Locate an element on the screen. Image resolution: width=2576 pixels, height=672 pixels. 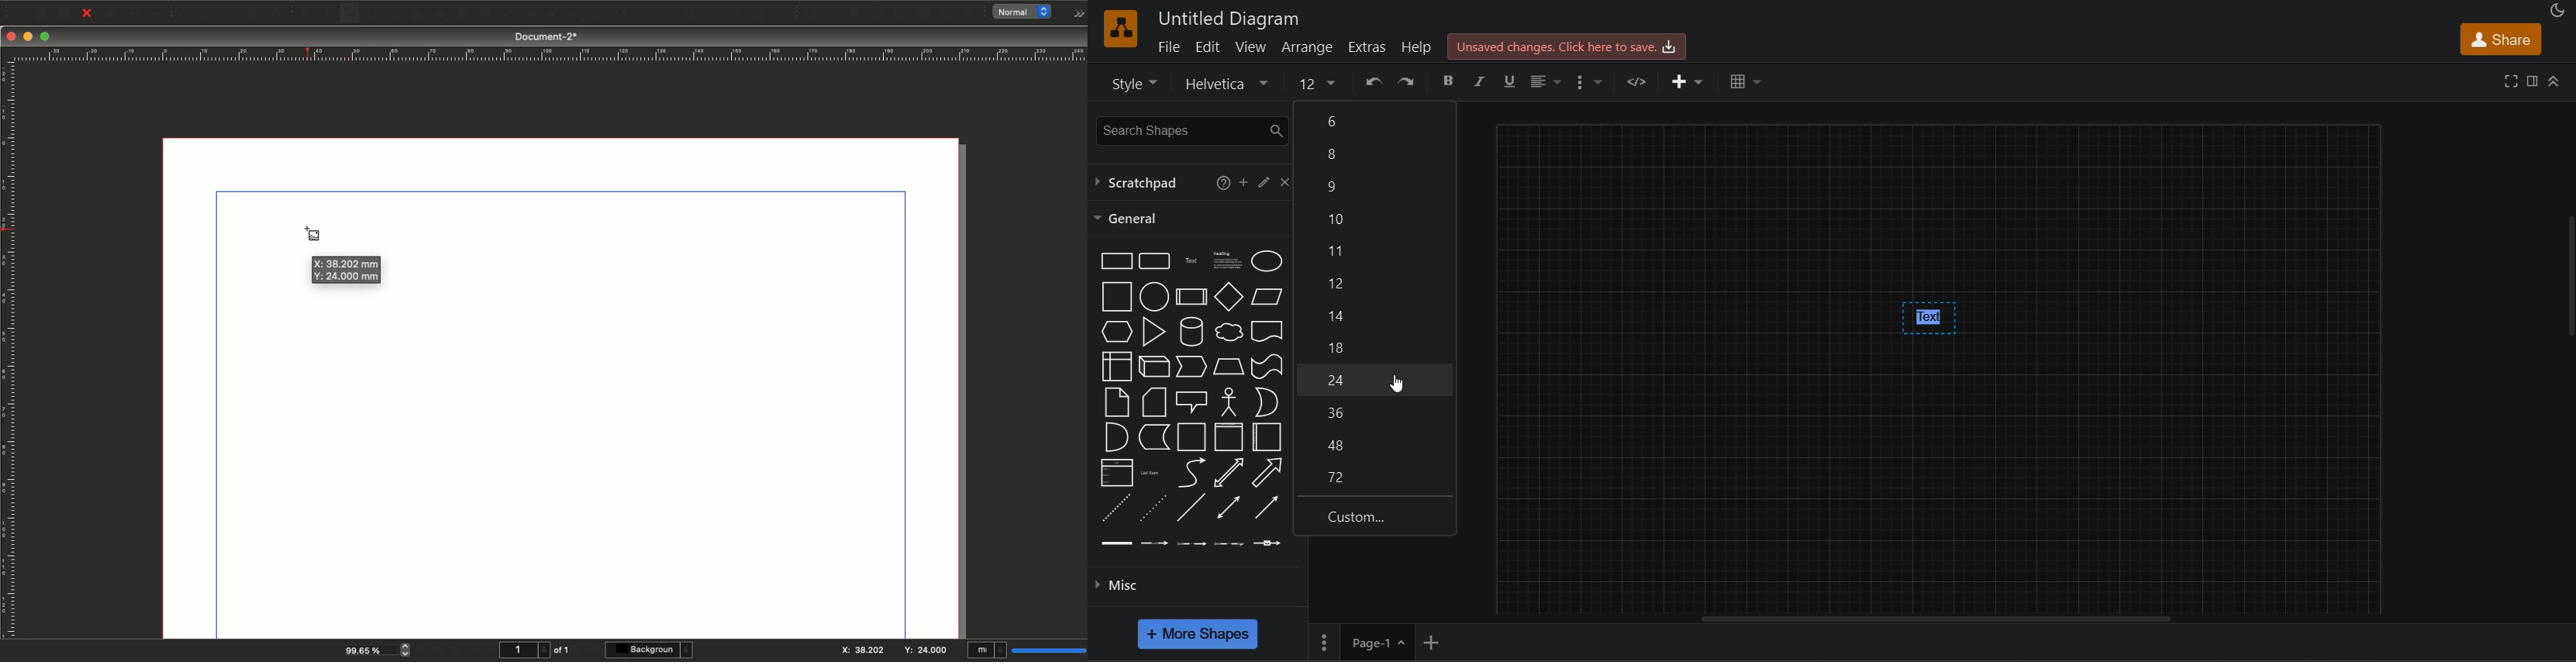
Circle is located at coordinates (1154, 296).